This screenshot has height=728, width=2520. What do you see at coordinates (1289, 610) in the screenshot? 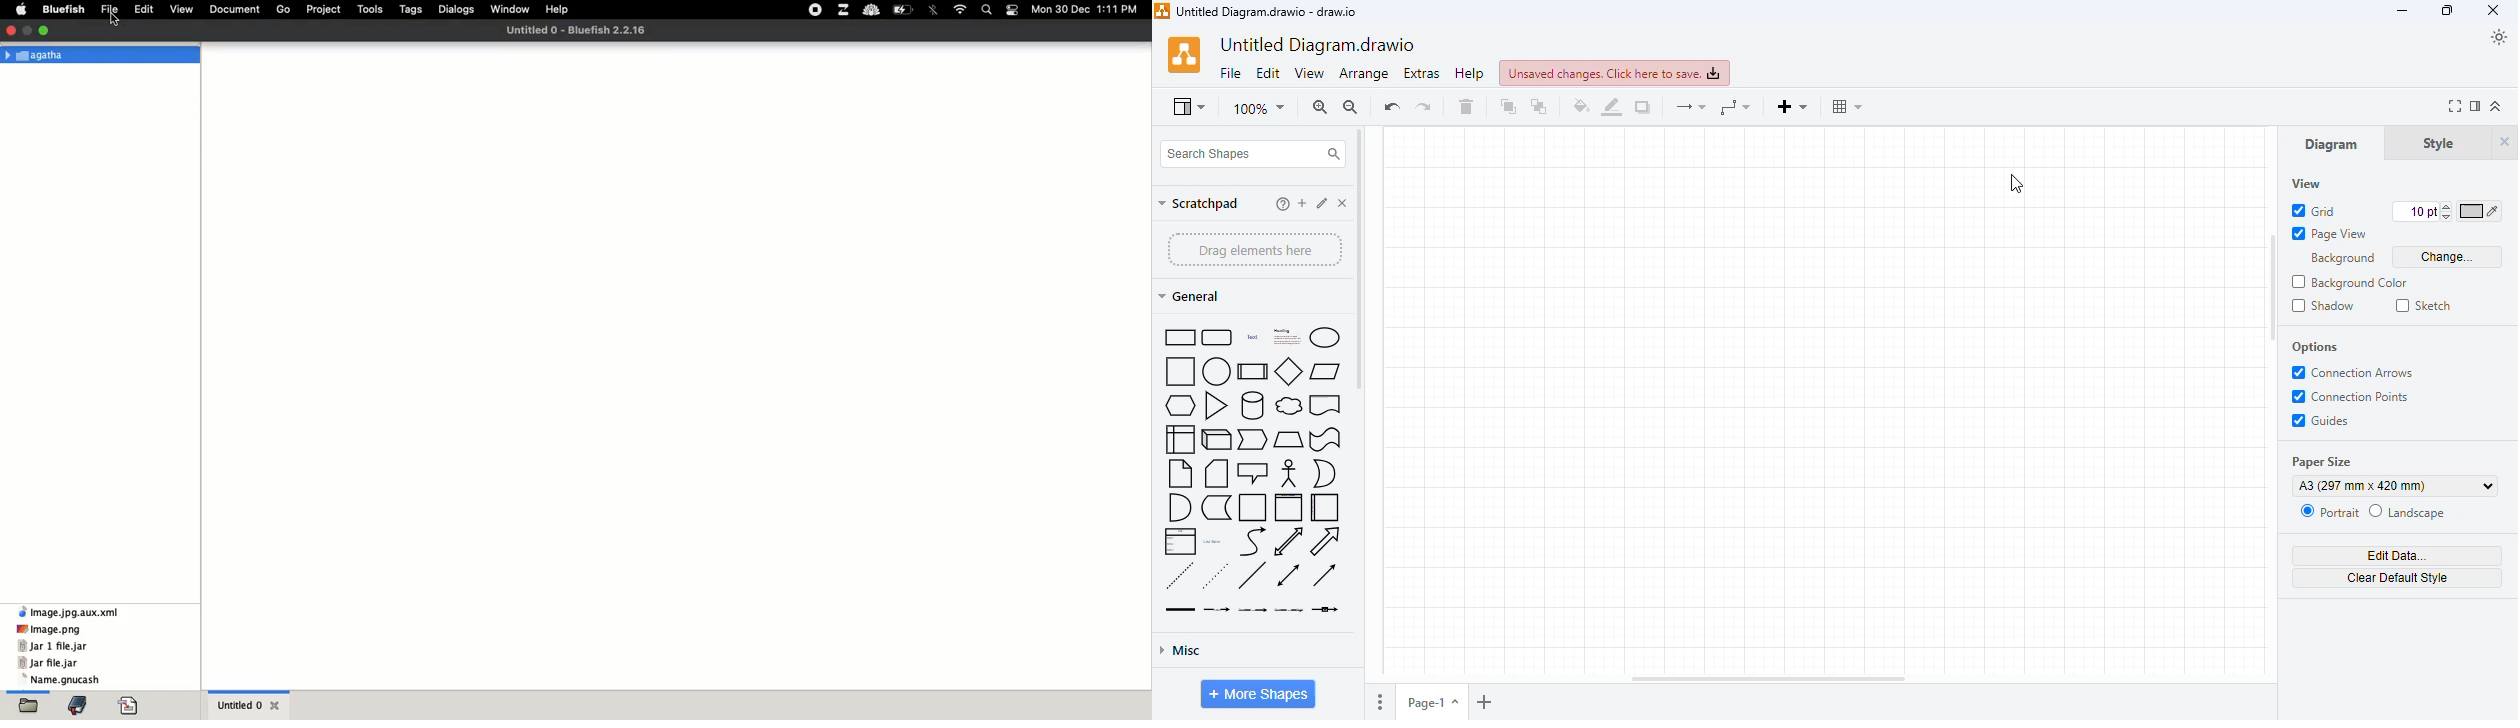
I see `connector with 3 labels` at bounding box center [1289, 610].